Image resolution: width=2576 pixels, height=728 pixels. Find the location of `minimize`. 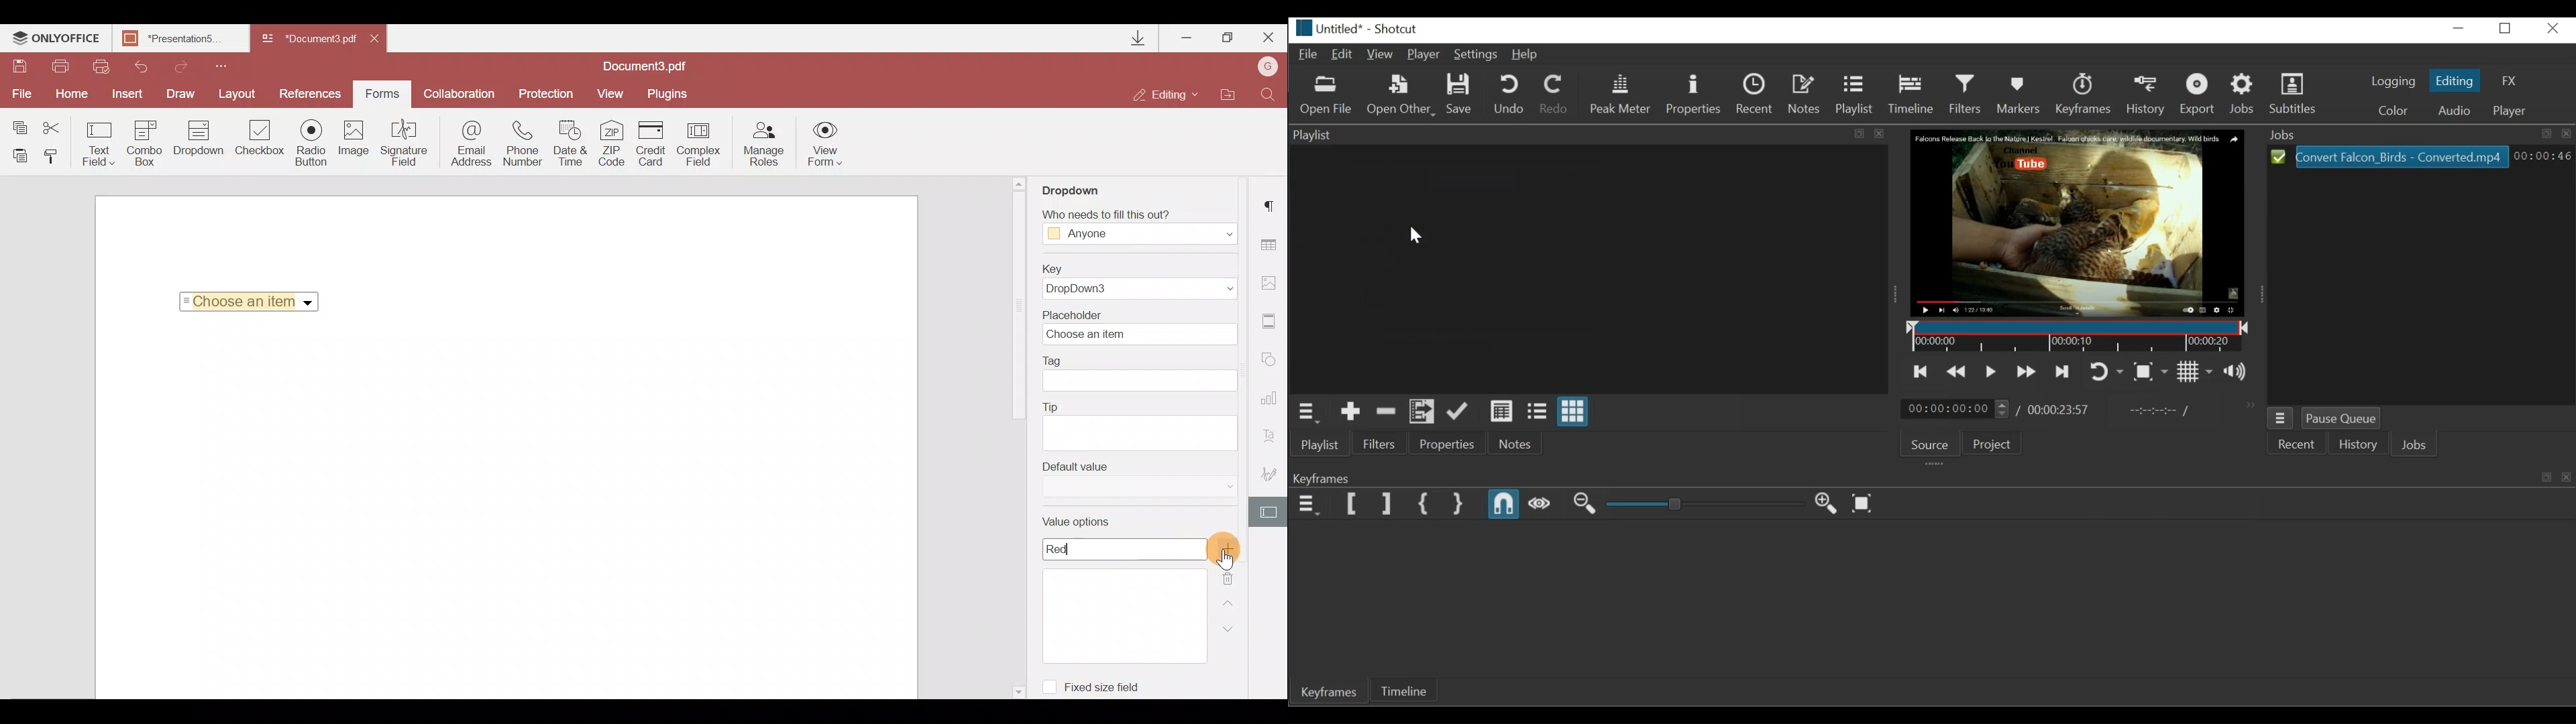

minimize is located at coordinates (2457, 29).